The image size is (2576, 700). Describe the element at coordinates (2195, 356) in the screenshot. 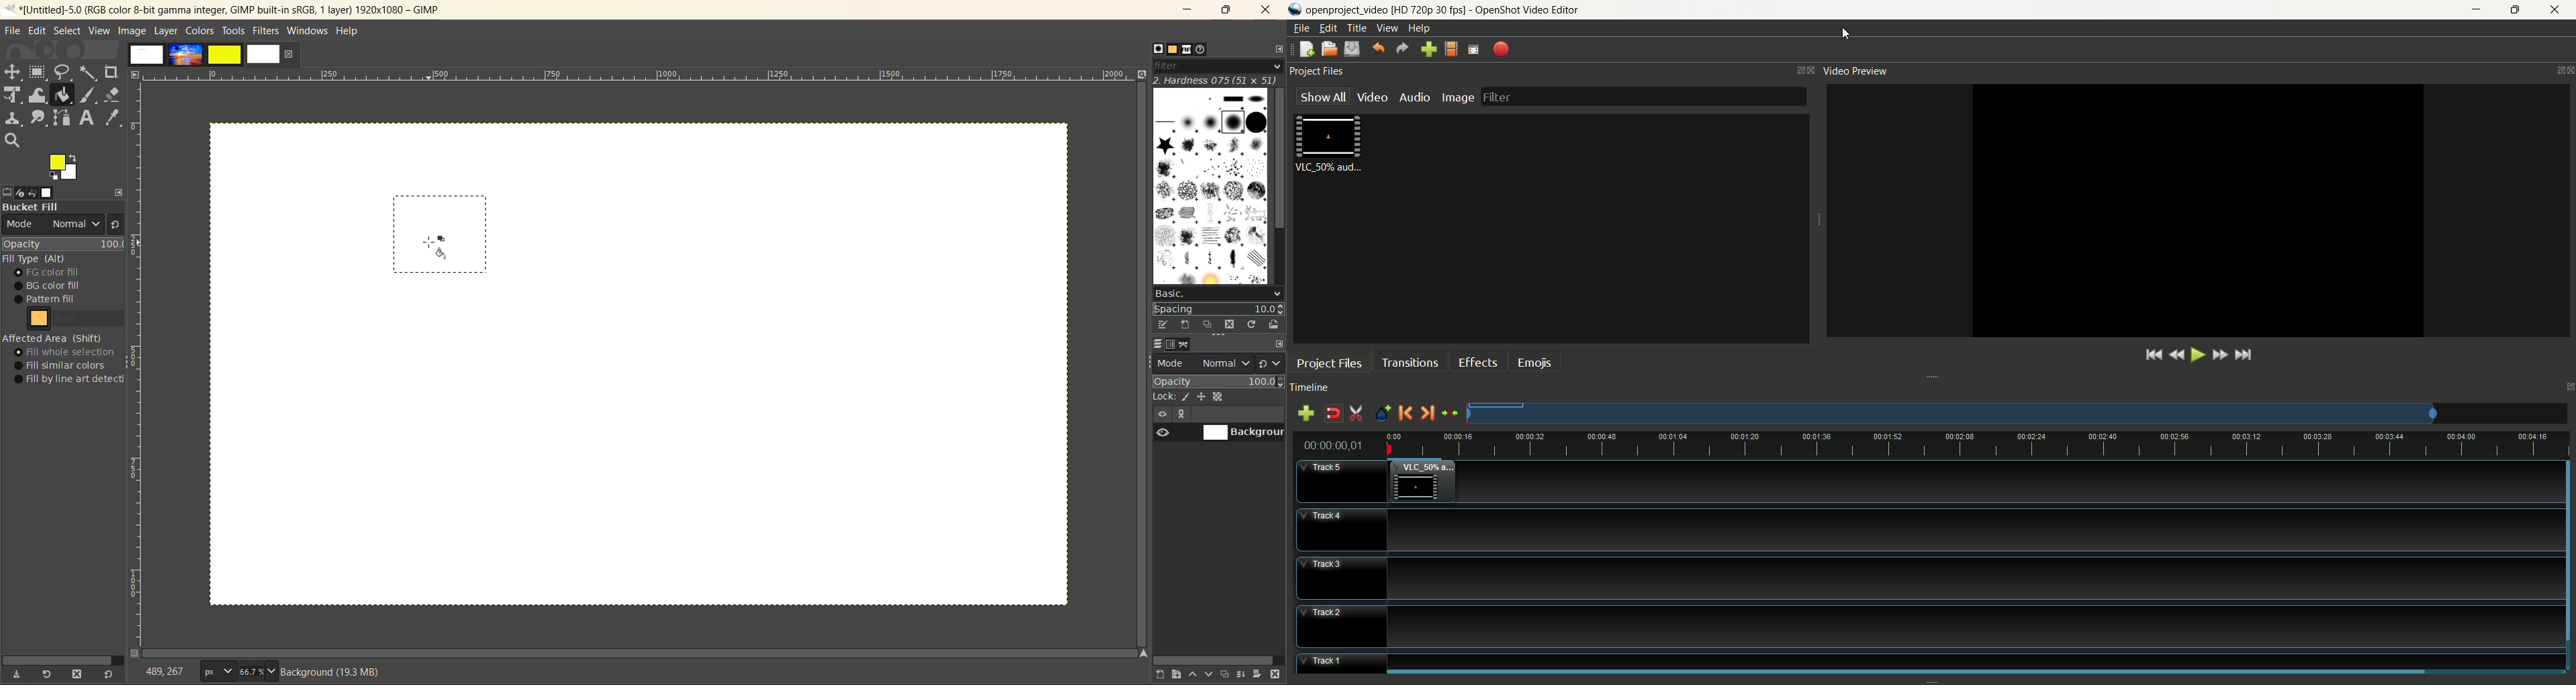

I see `play` at that location.